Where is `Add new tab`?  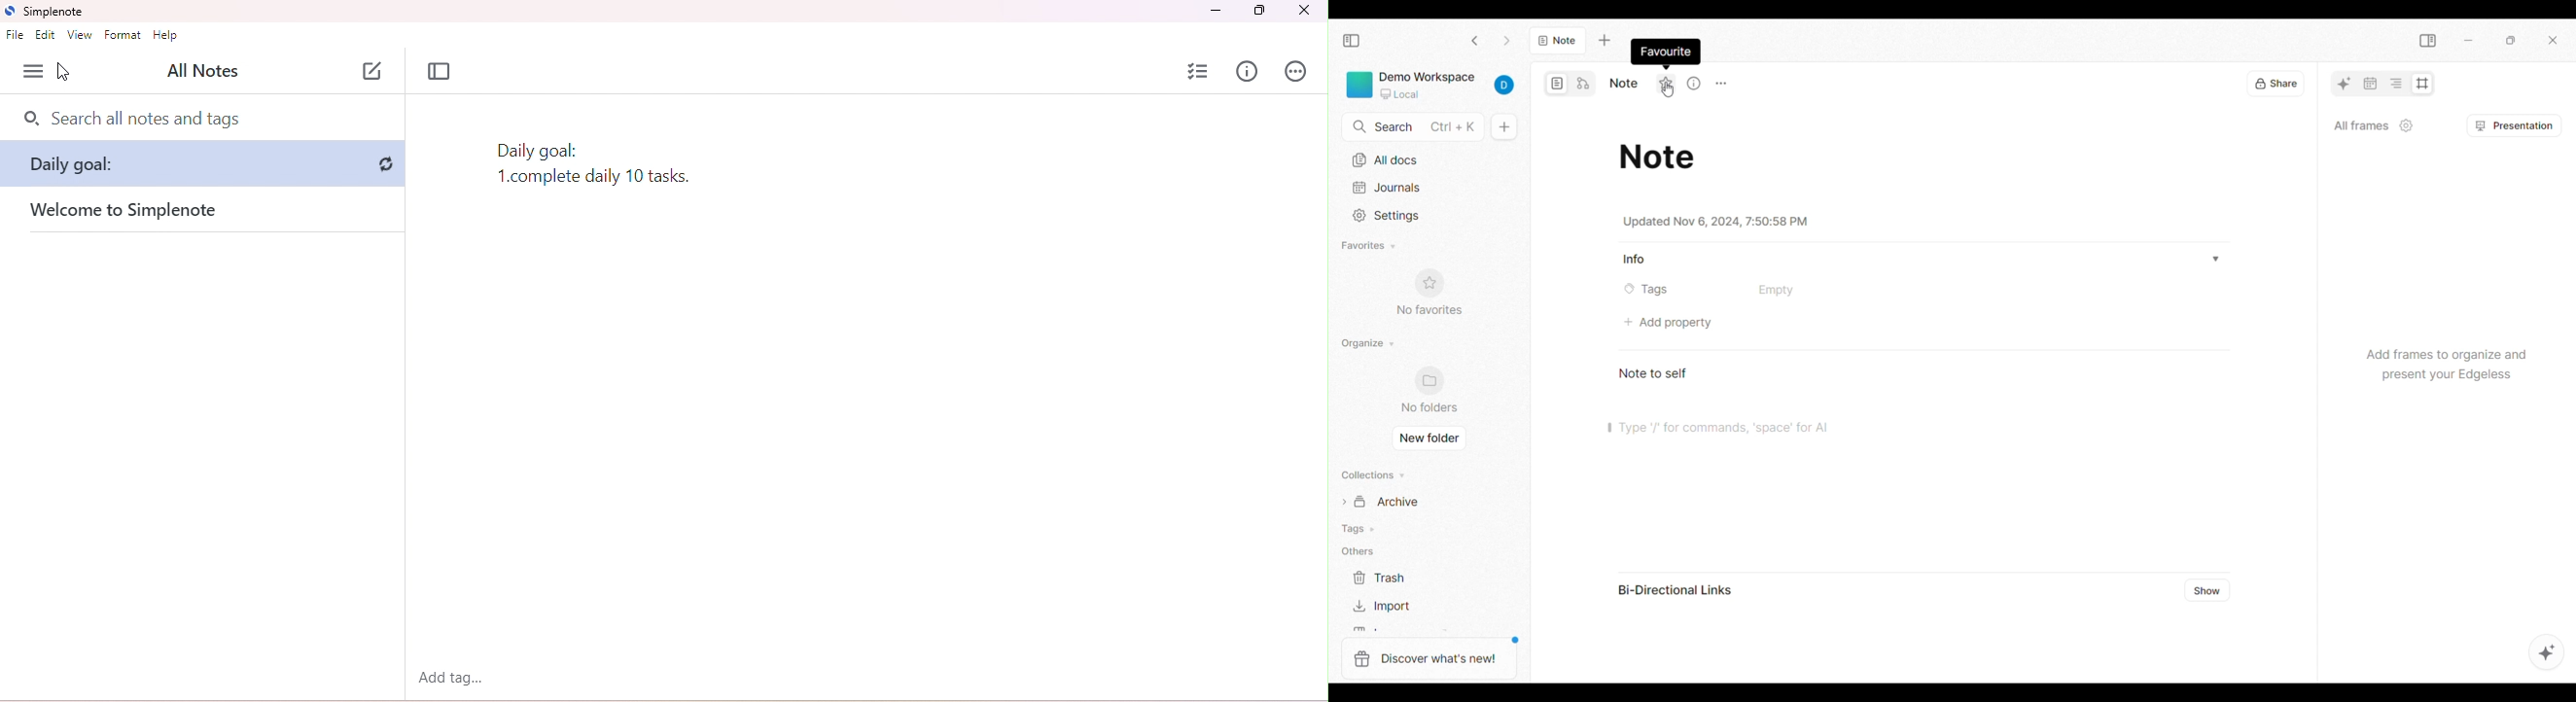 Add new tab is located at coordinates (1605, 40).